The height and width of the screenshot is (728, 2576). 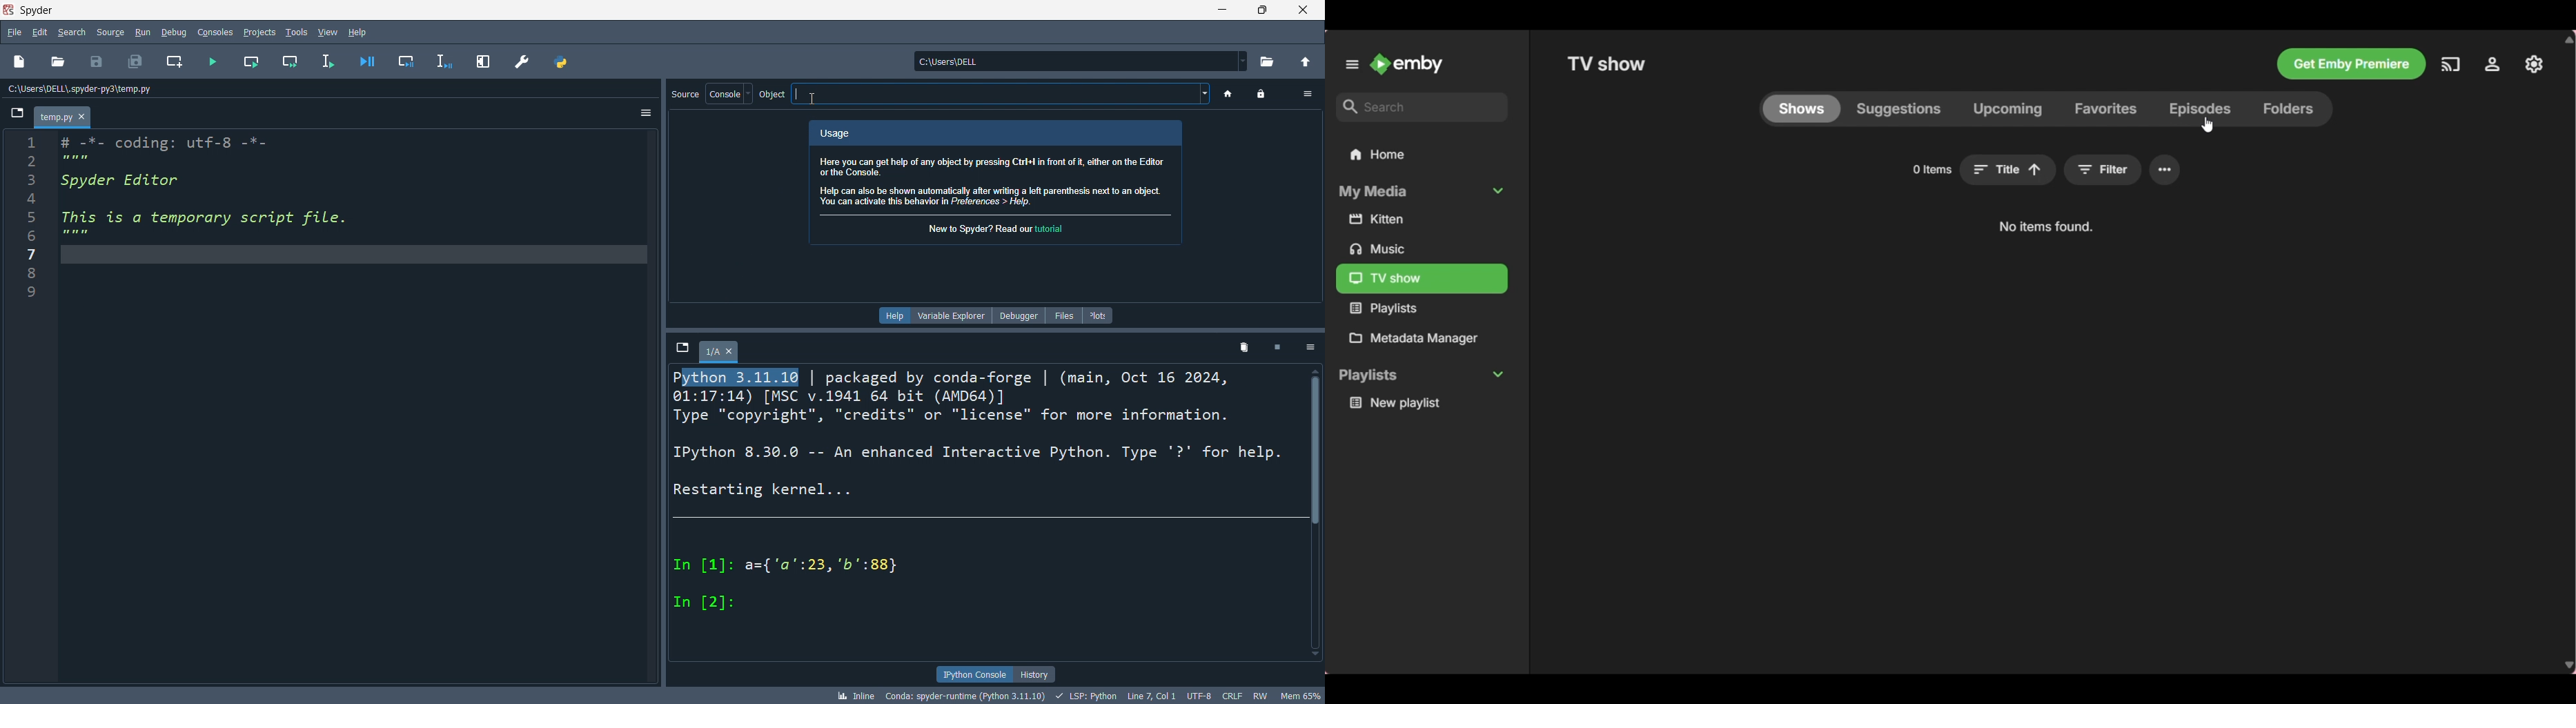 What do you see at coordinates (685, 94) in the screenshot?
I see `source` at bounding box center [685, 94].